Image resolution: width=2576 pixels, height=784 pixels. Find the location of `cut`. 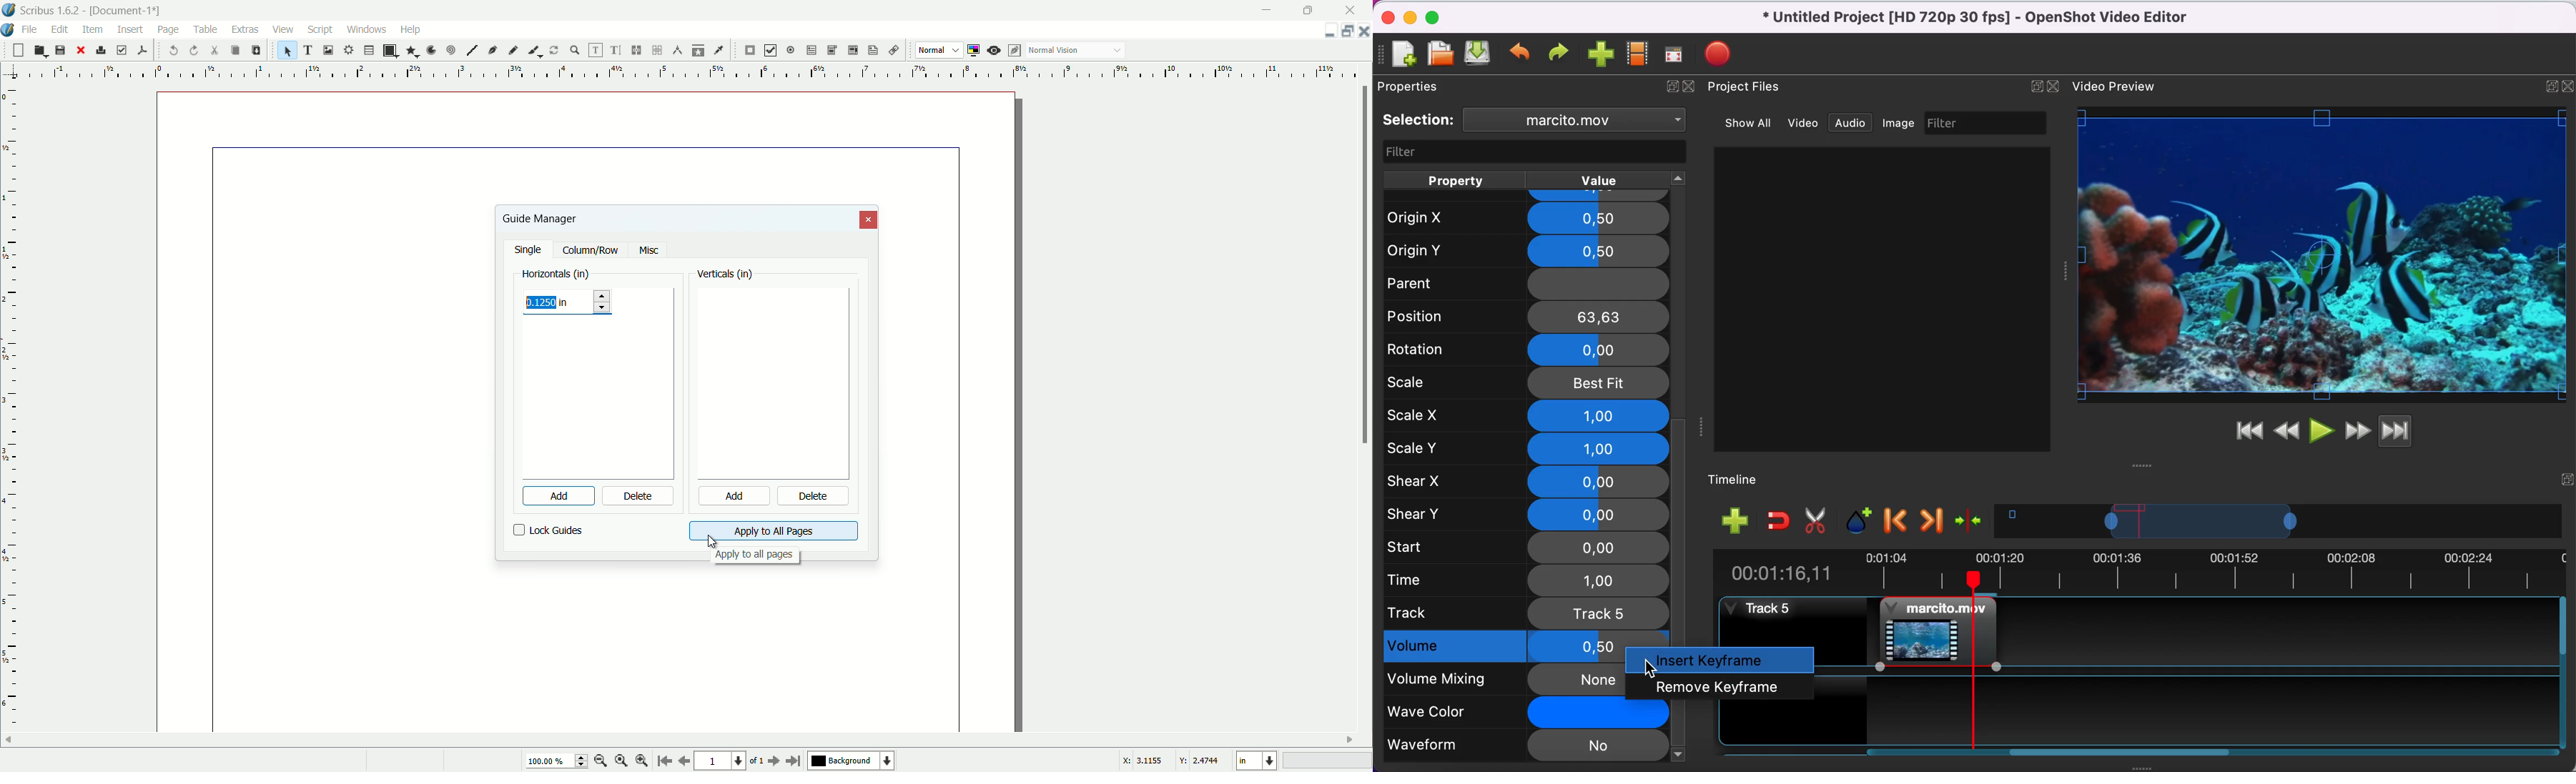

cut is located at coordinates (1820, 522).